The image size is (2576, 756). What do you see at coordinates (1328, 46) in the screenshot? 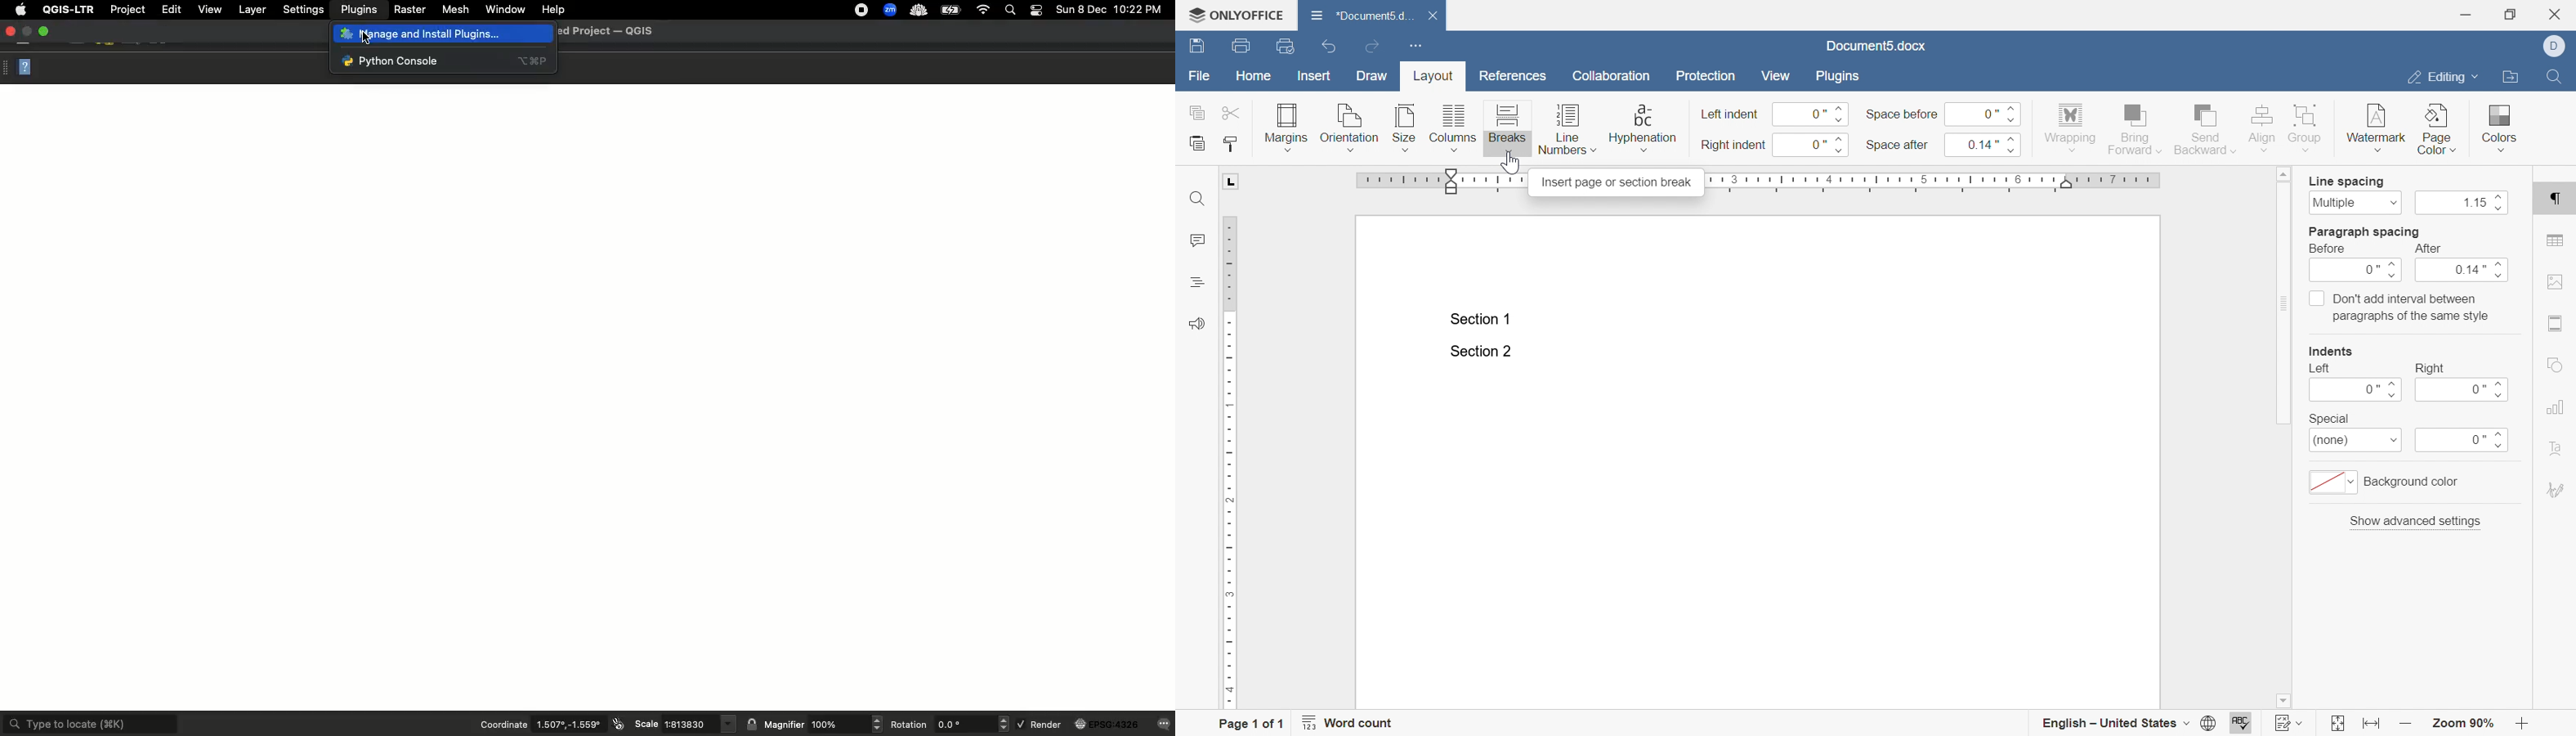
I see `undo` at bounding box center [1328, 46].